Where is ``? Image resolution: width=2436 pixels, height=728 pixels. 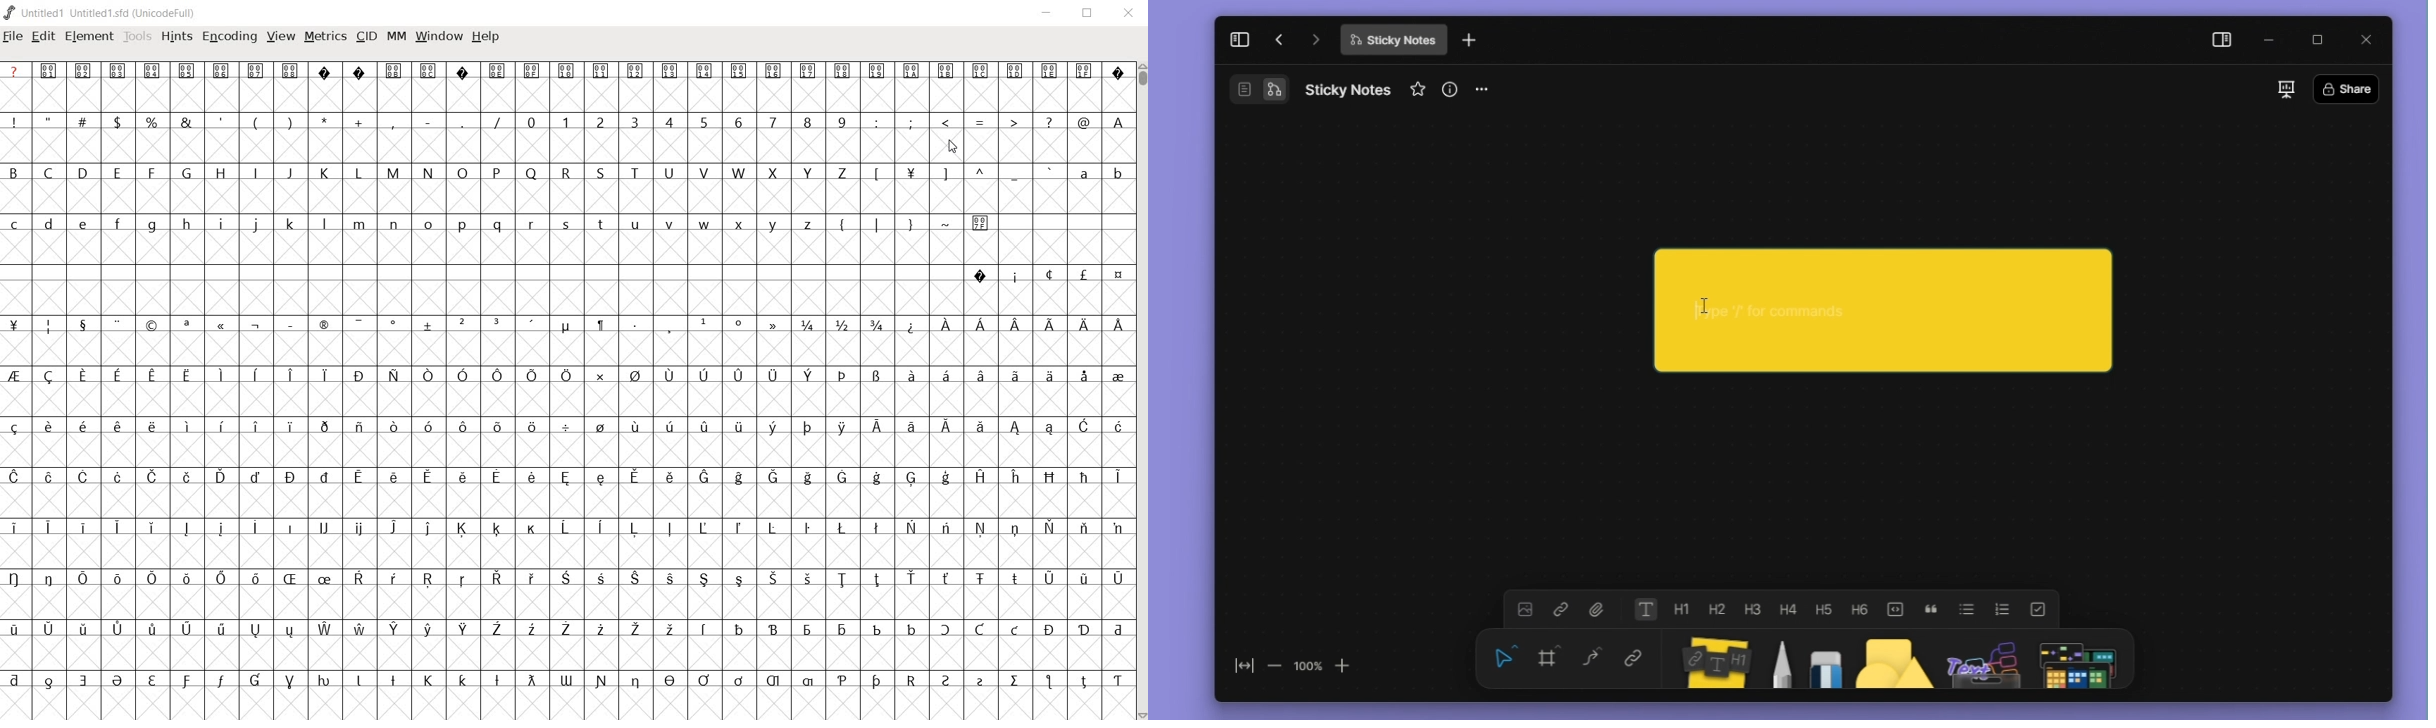  is located at coordinates (564, 578).